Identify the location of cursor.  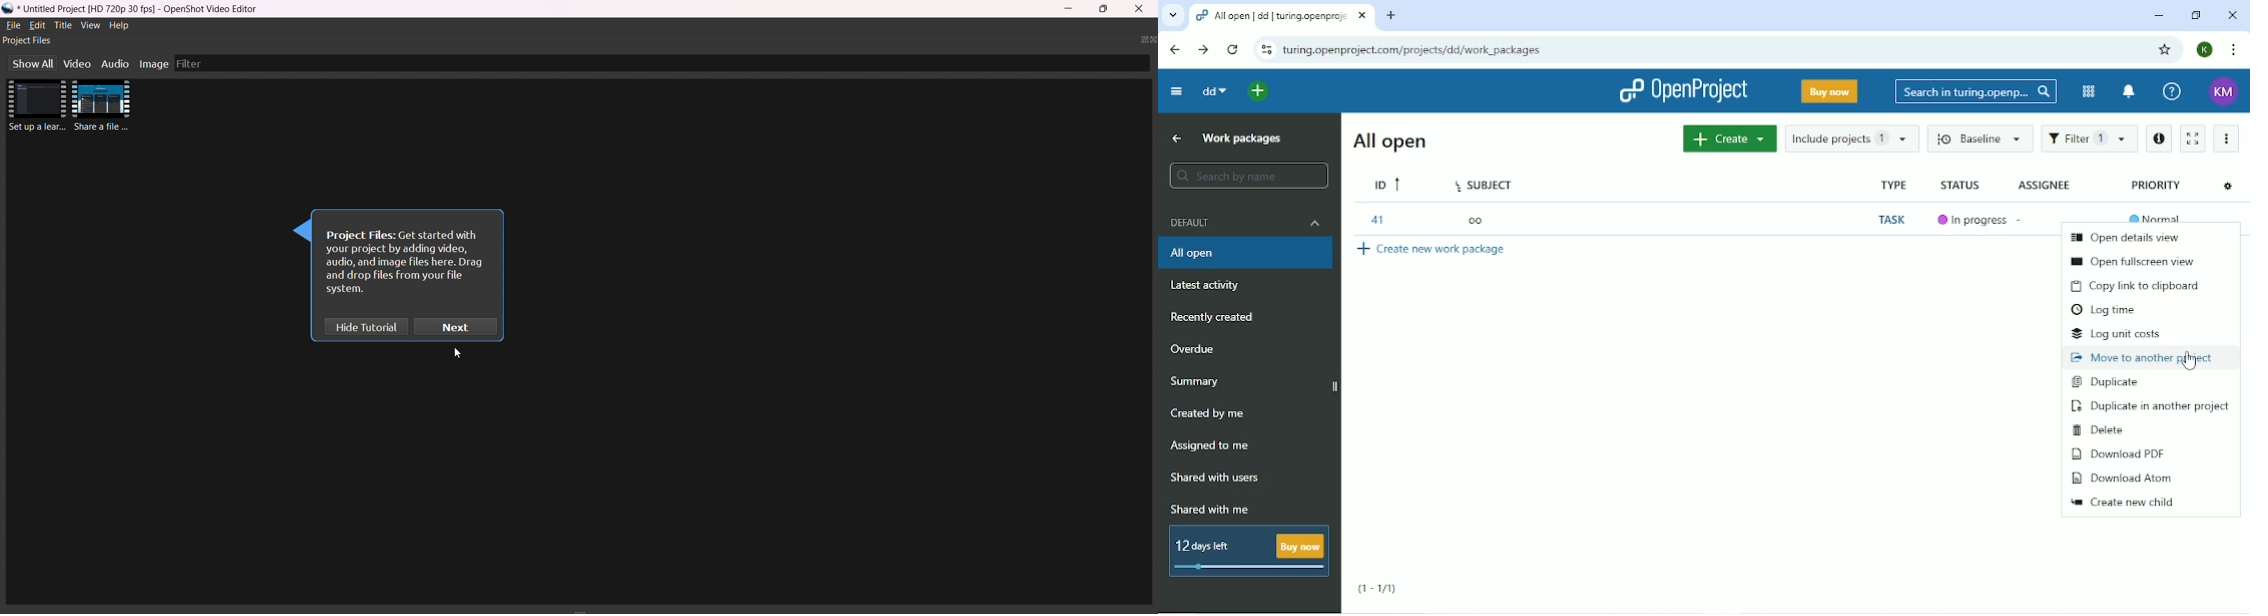
(2189, 364).